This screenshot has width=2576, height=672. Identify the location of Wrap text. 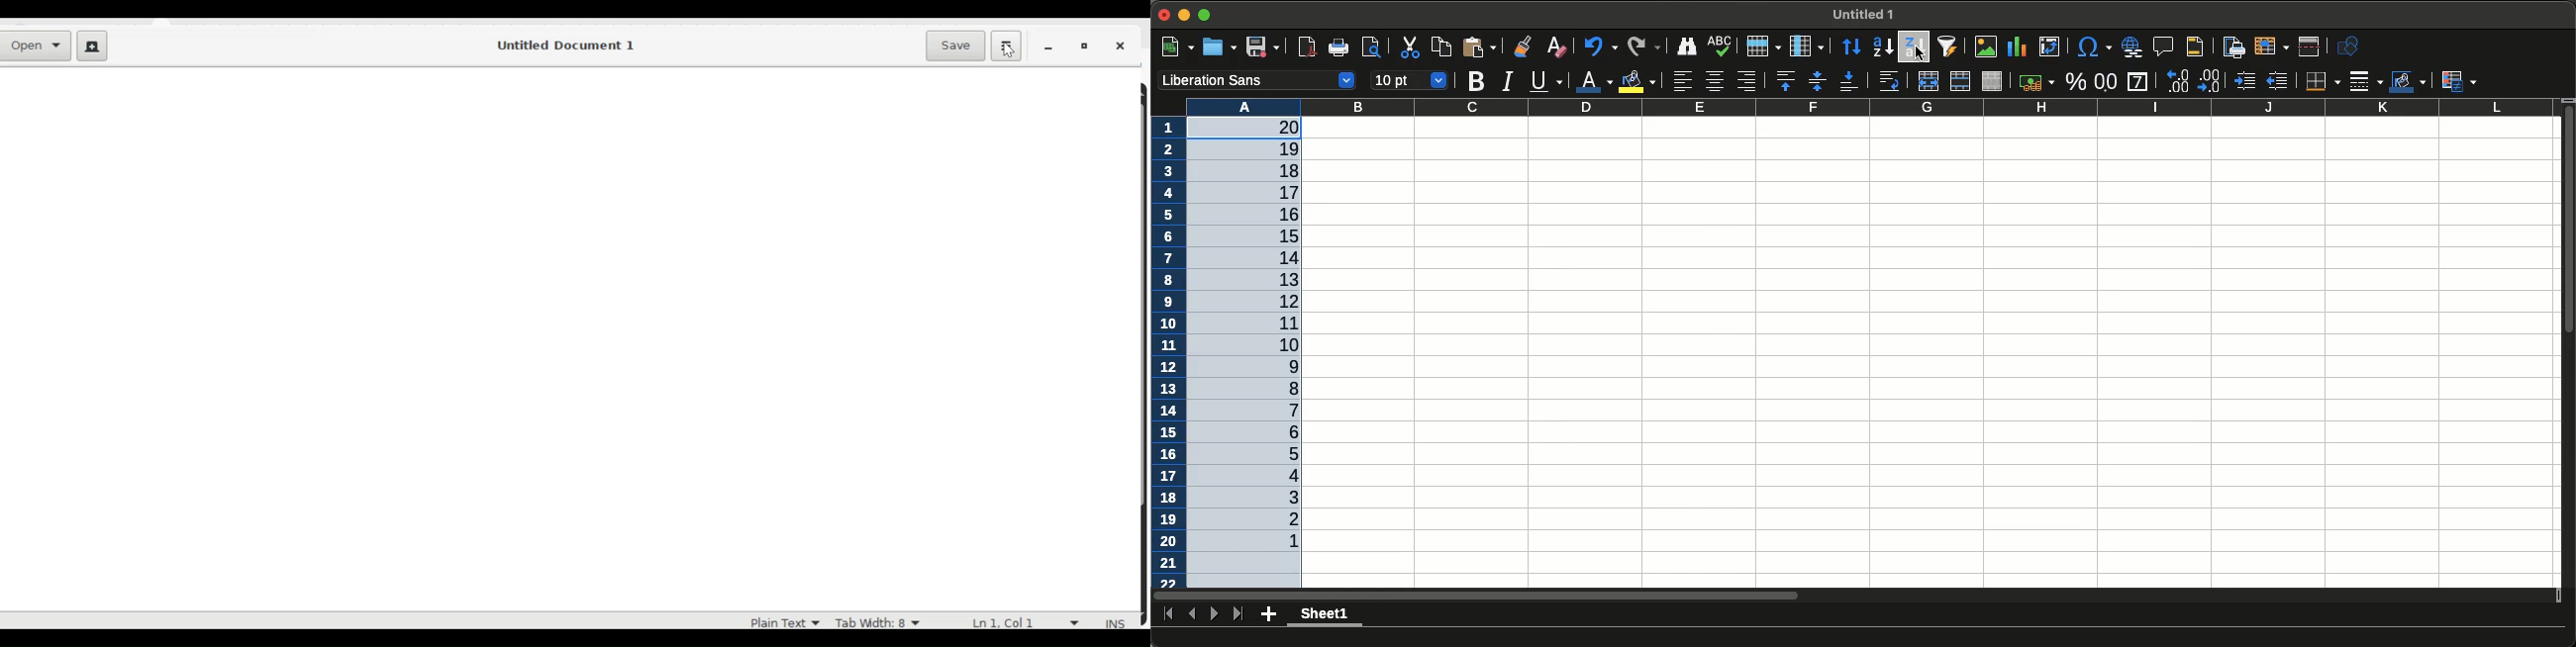
(1889, 82).